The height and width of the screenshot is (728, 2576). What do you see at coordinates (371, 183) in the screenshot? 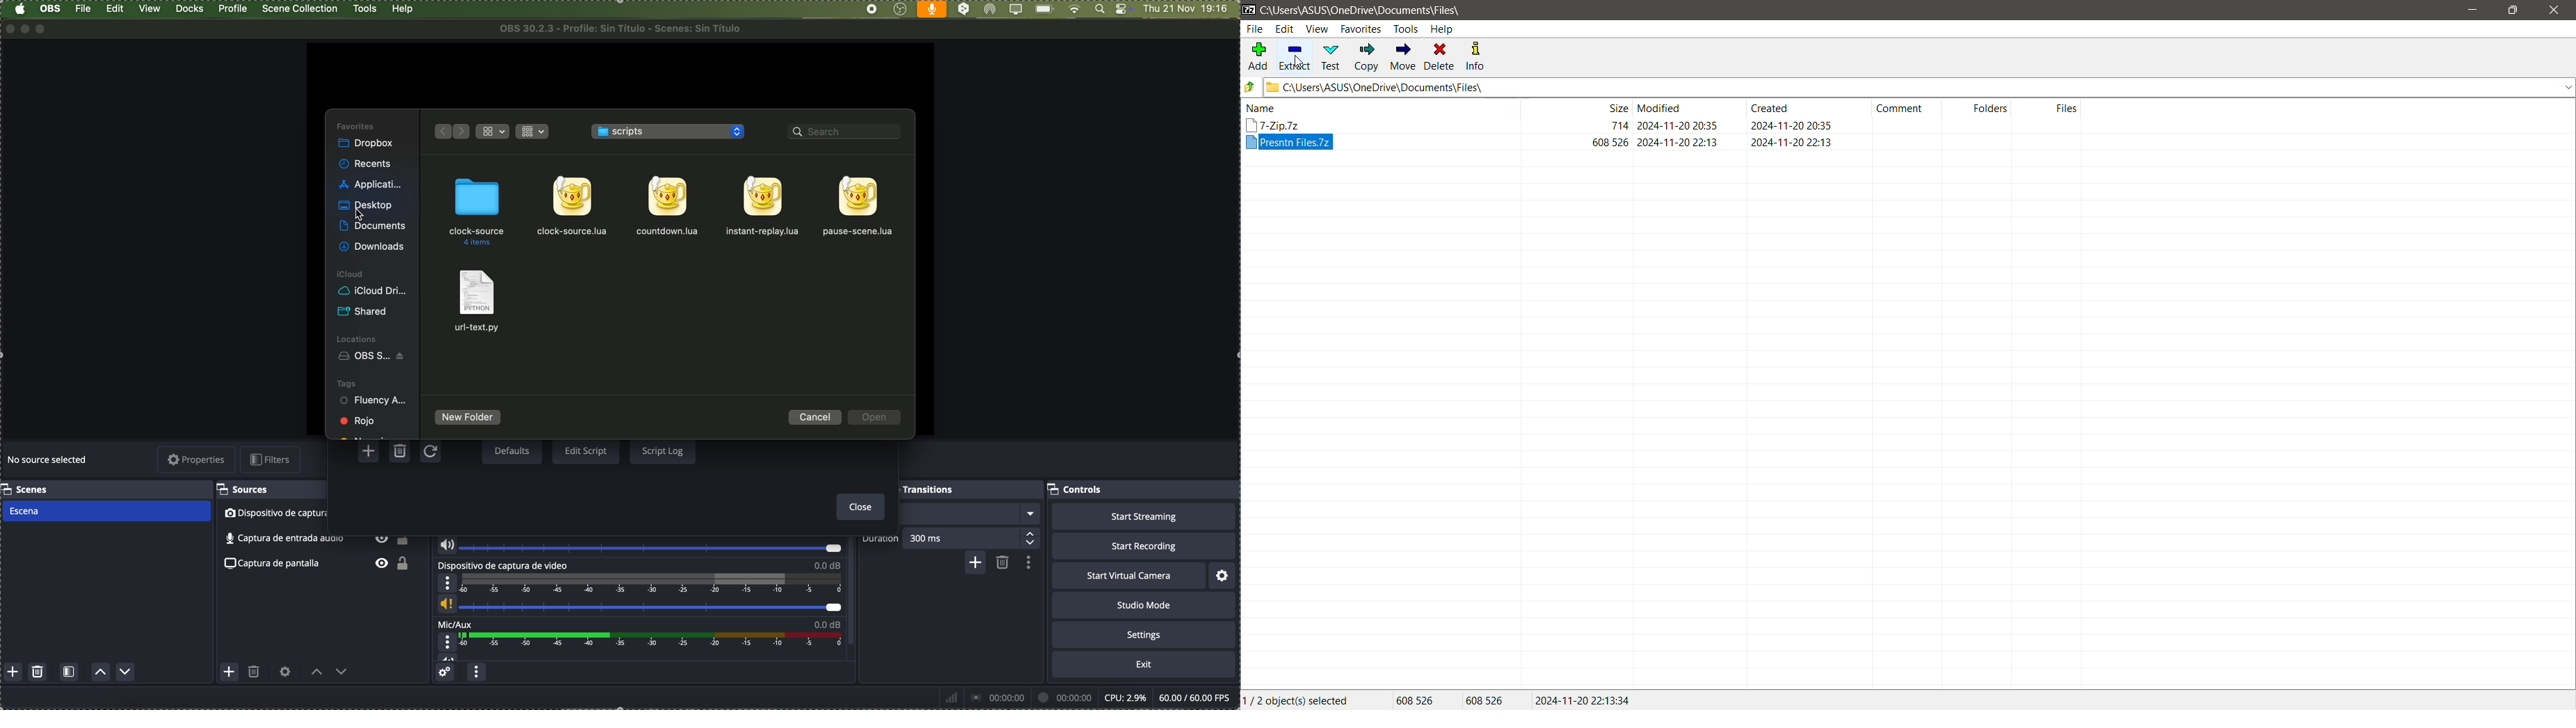
I see `applications` at bounding box center [371, 183].